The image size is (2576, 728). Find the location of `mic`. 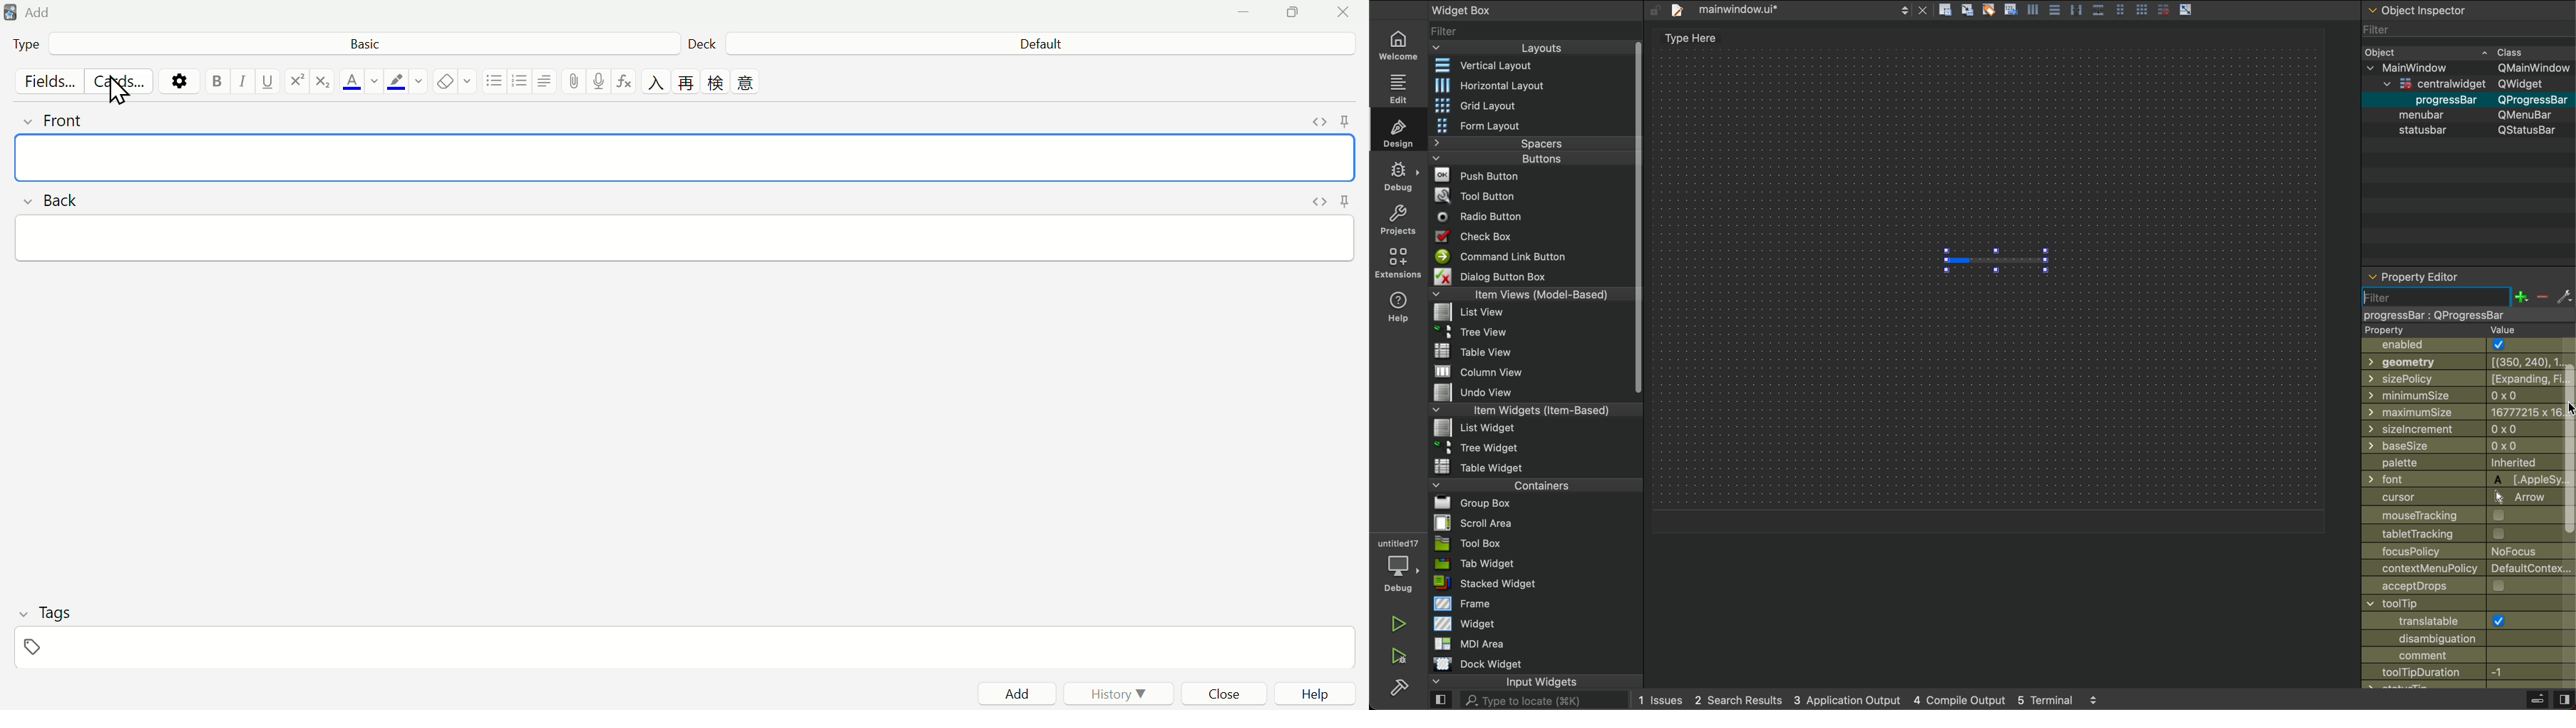

mic is located at coordinates (600, 81).